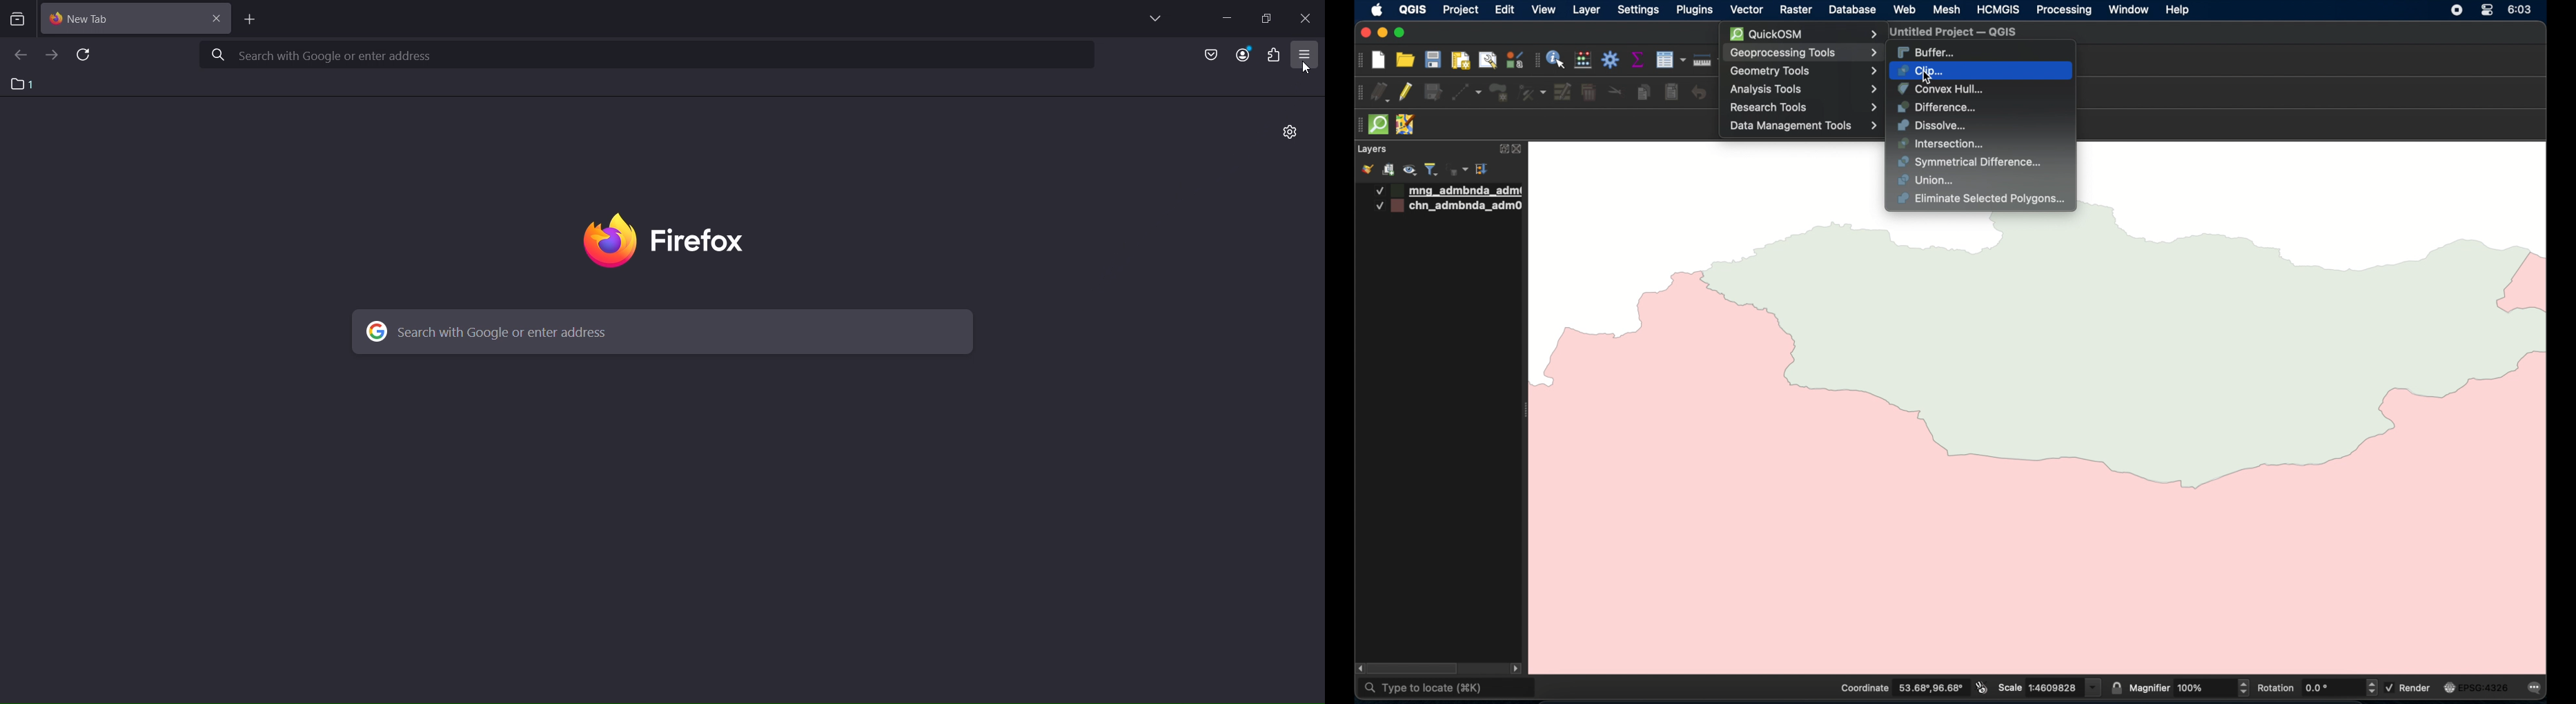  I want to click on toggle extents and mouse display position, so click(1982, 687).